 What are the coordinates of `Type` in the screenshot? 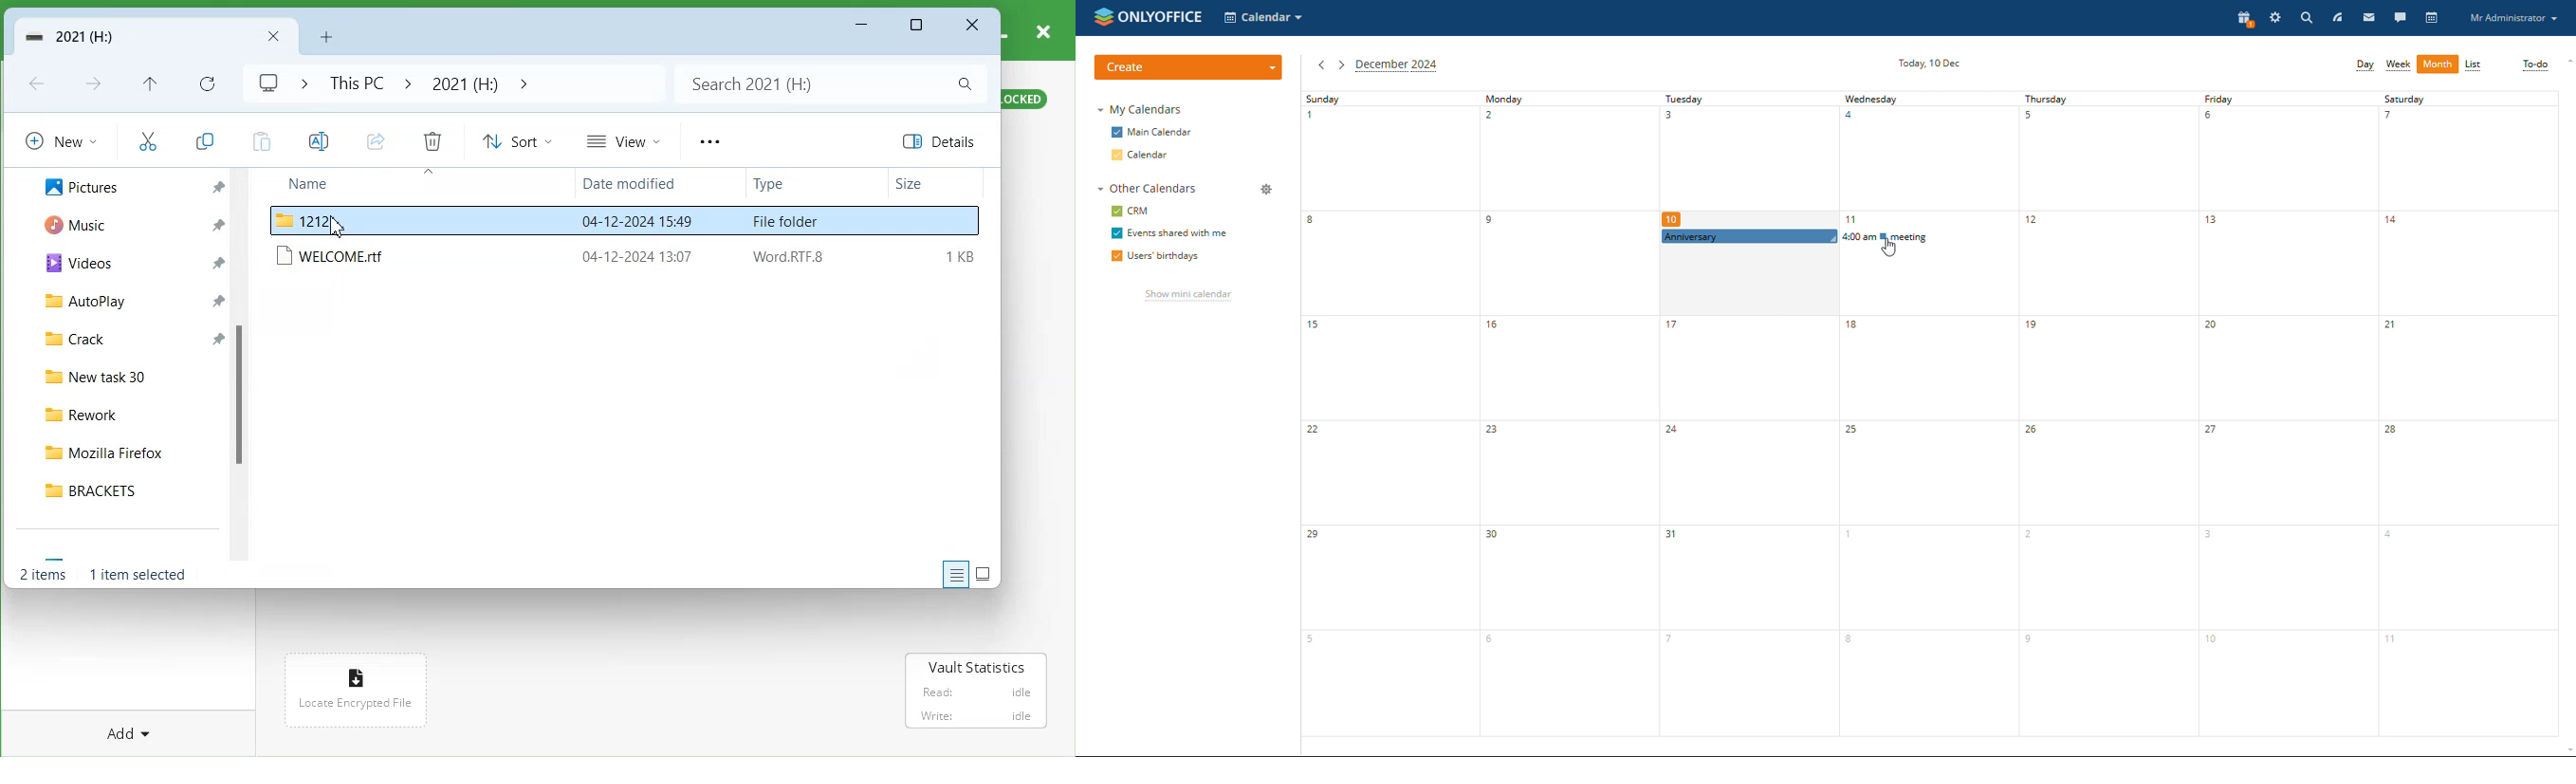 It's located at (797, 185).